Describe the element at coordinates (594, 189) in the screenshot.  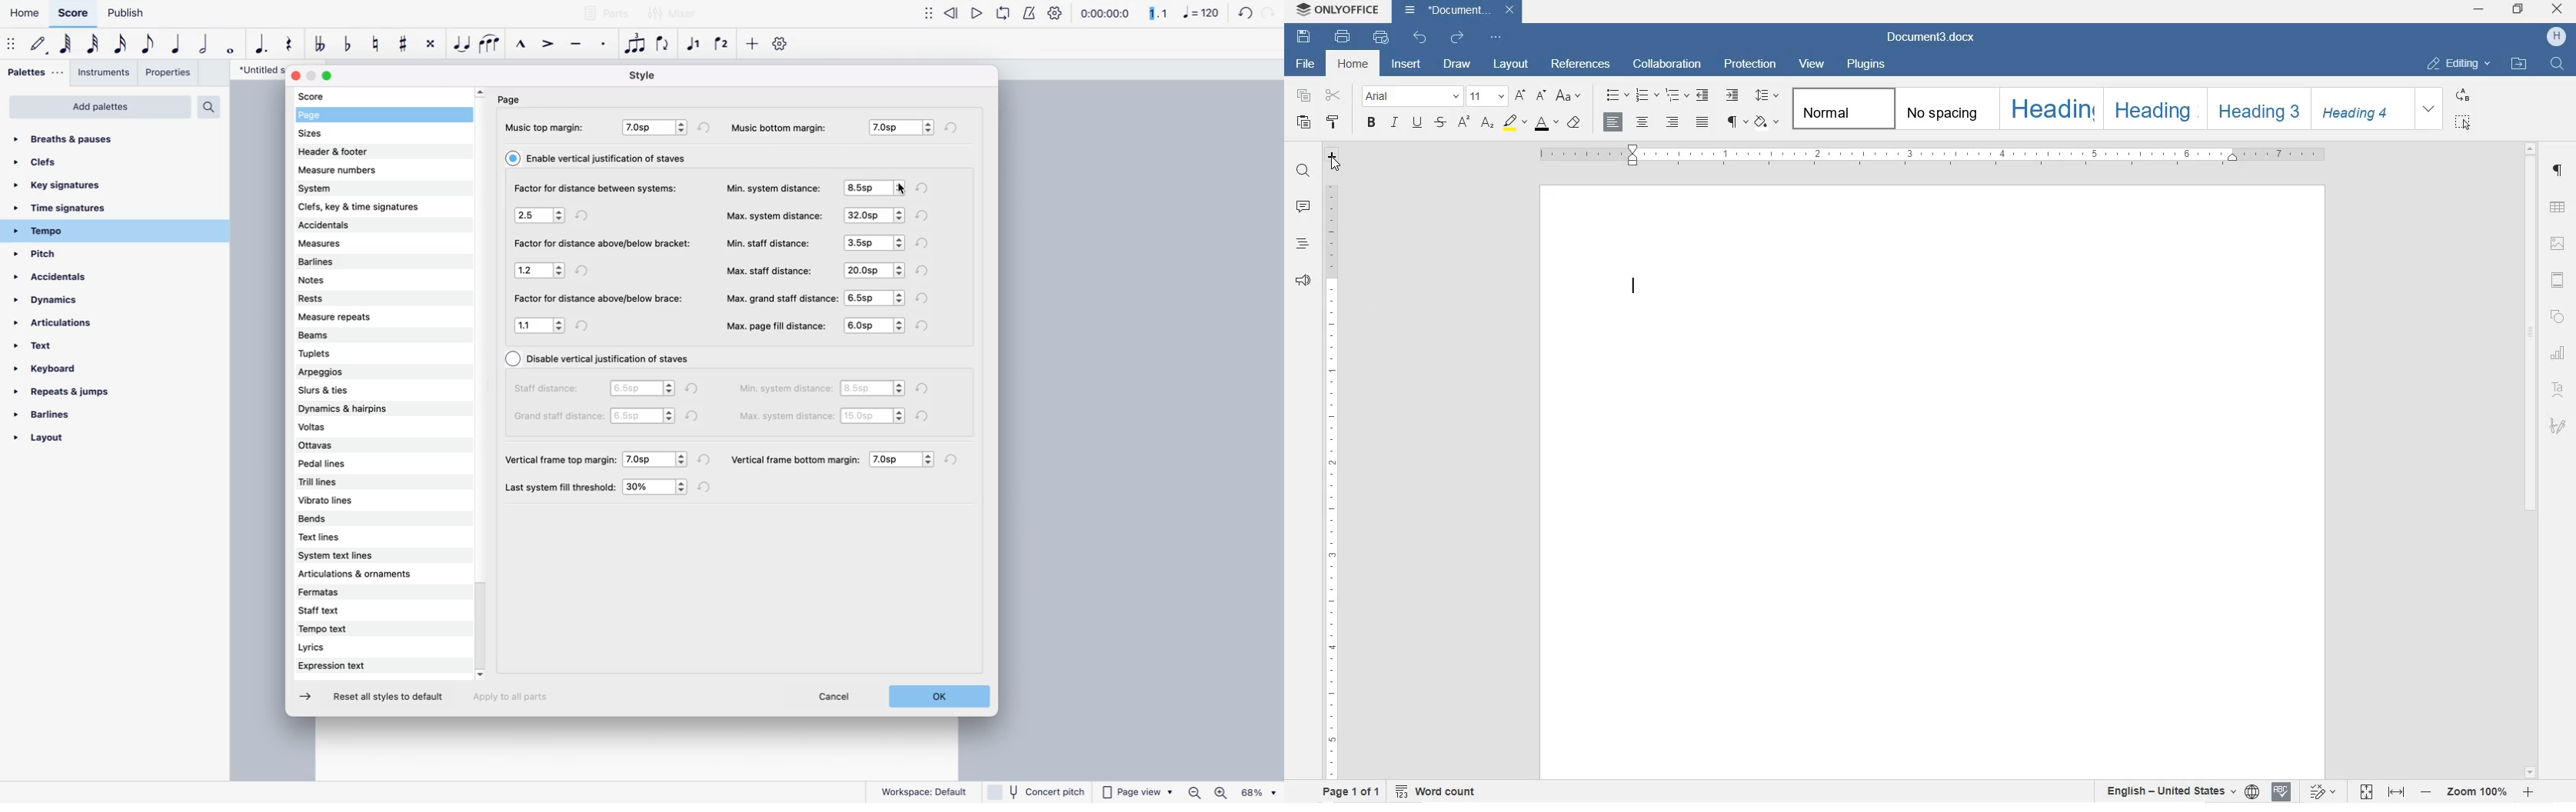
I see `factor for distance between systems` at that location.